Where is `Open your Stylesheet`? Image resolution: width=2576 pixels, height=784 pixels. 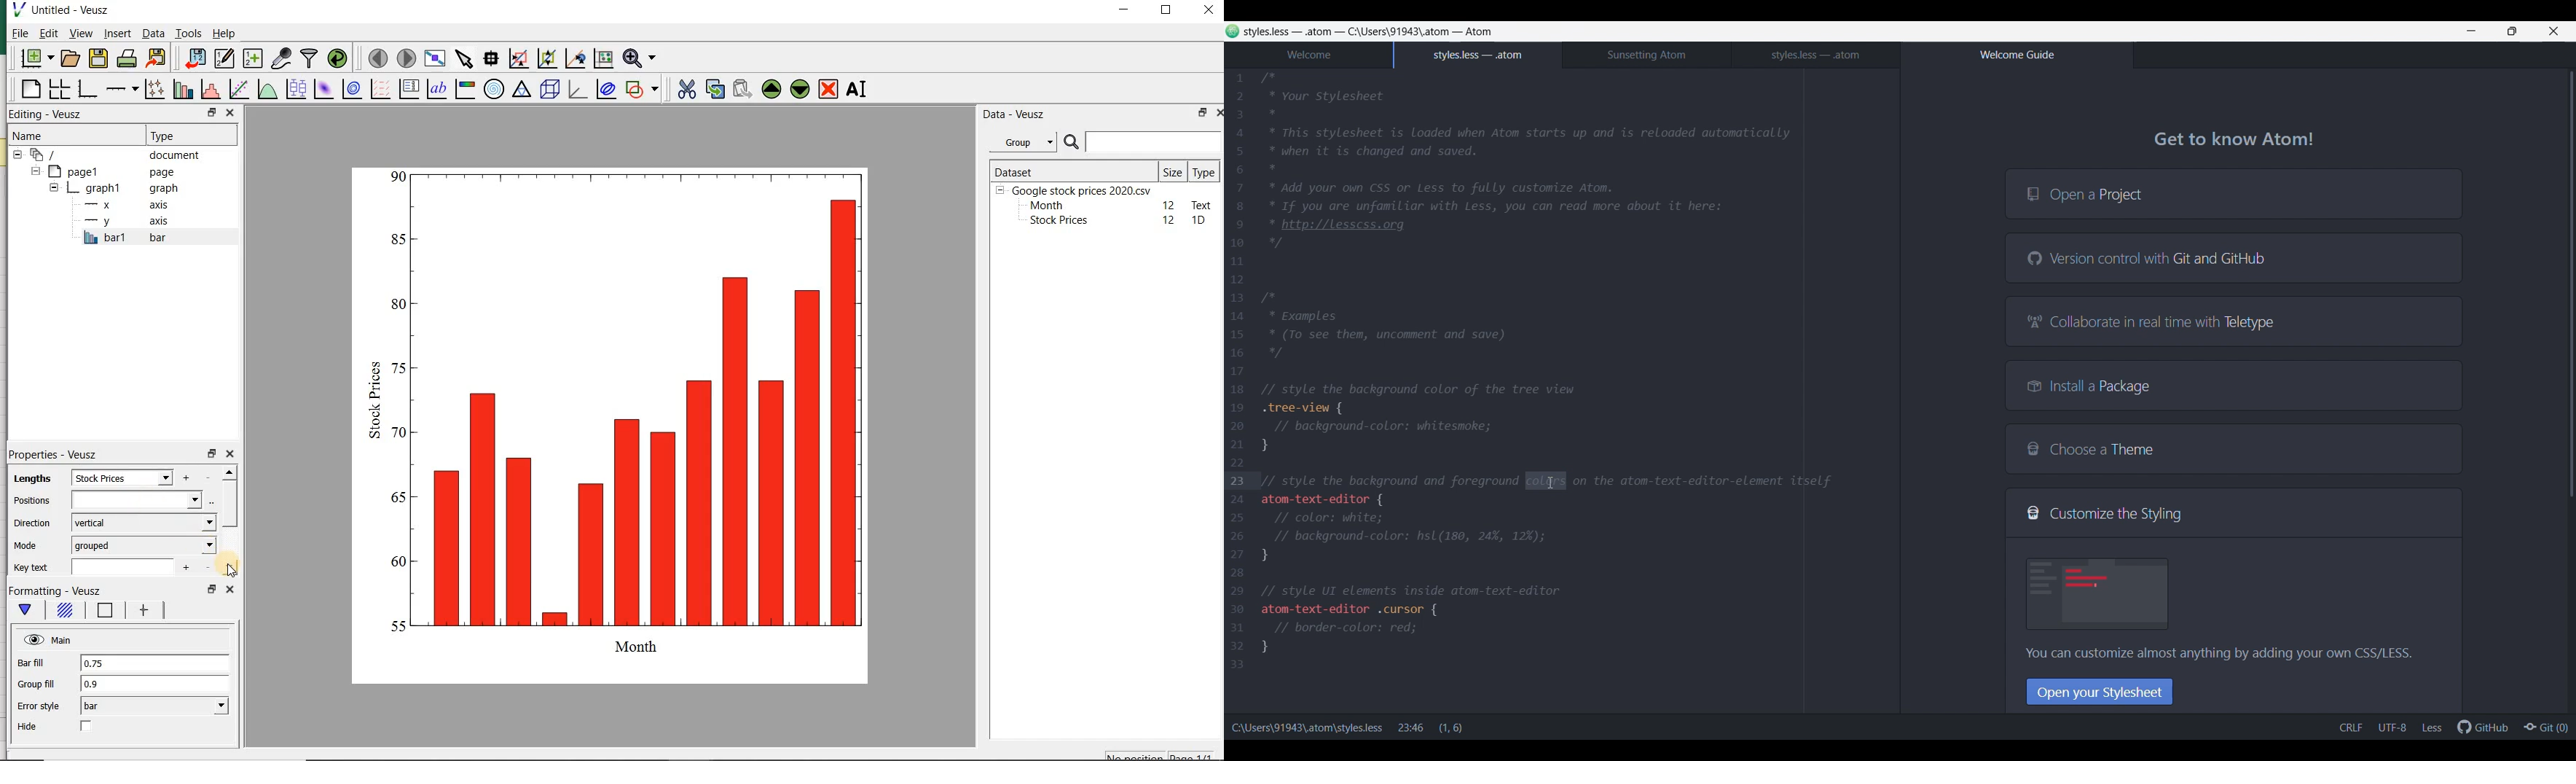
Open your Stylesheet is located at coordinates (2100, 691).